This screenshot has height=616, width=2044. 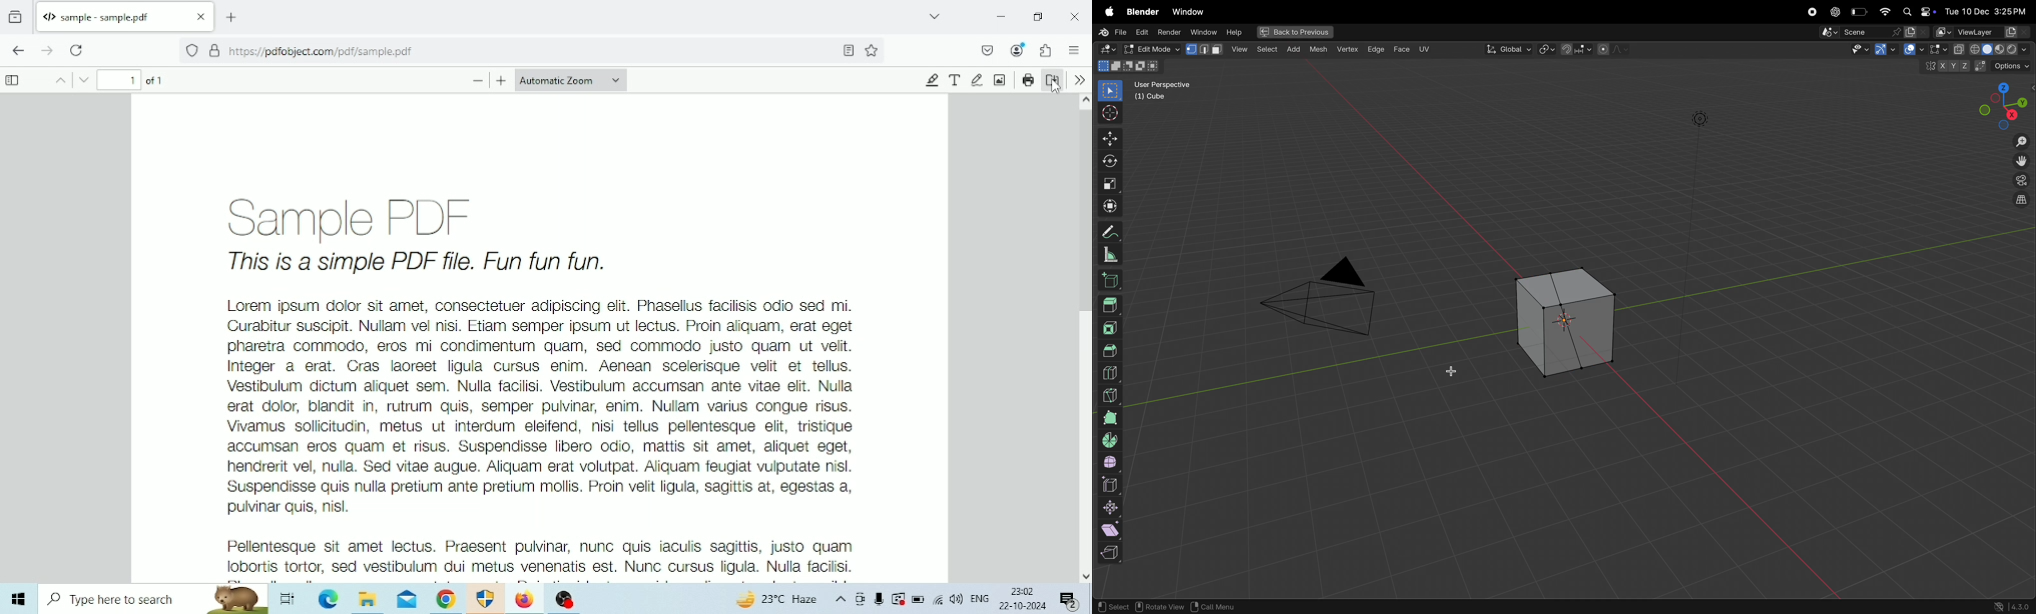 What do you see at coordinates (1935, 49) in the screenshot?
I see `show overlays` at bounding box center [1935, 49].